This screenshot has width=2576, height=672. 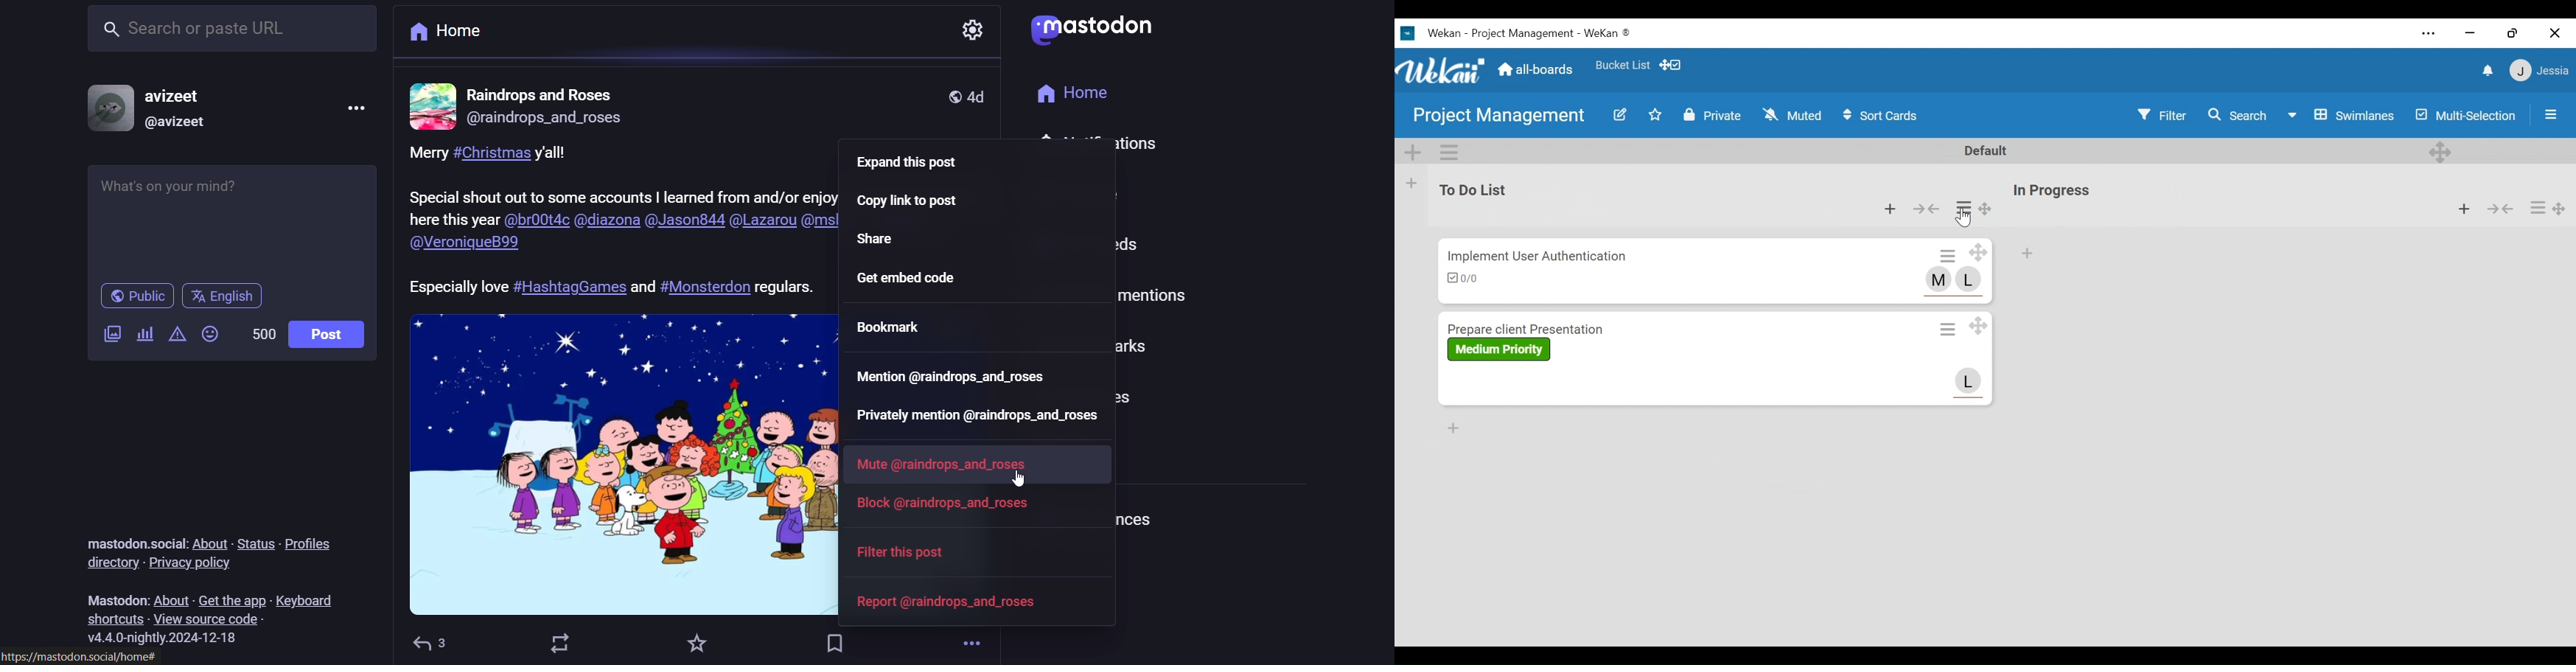 What do you see at coordinates (892, 327) in the screenshot?
I see `bookmark` at bounding box center [892, 327].